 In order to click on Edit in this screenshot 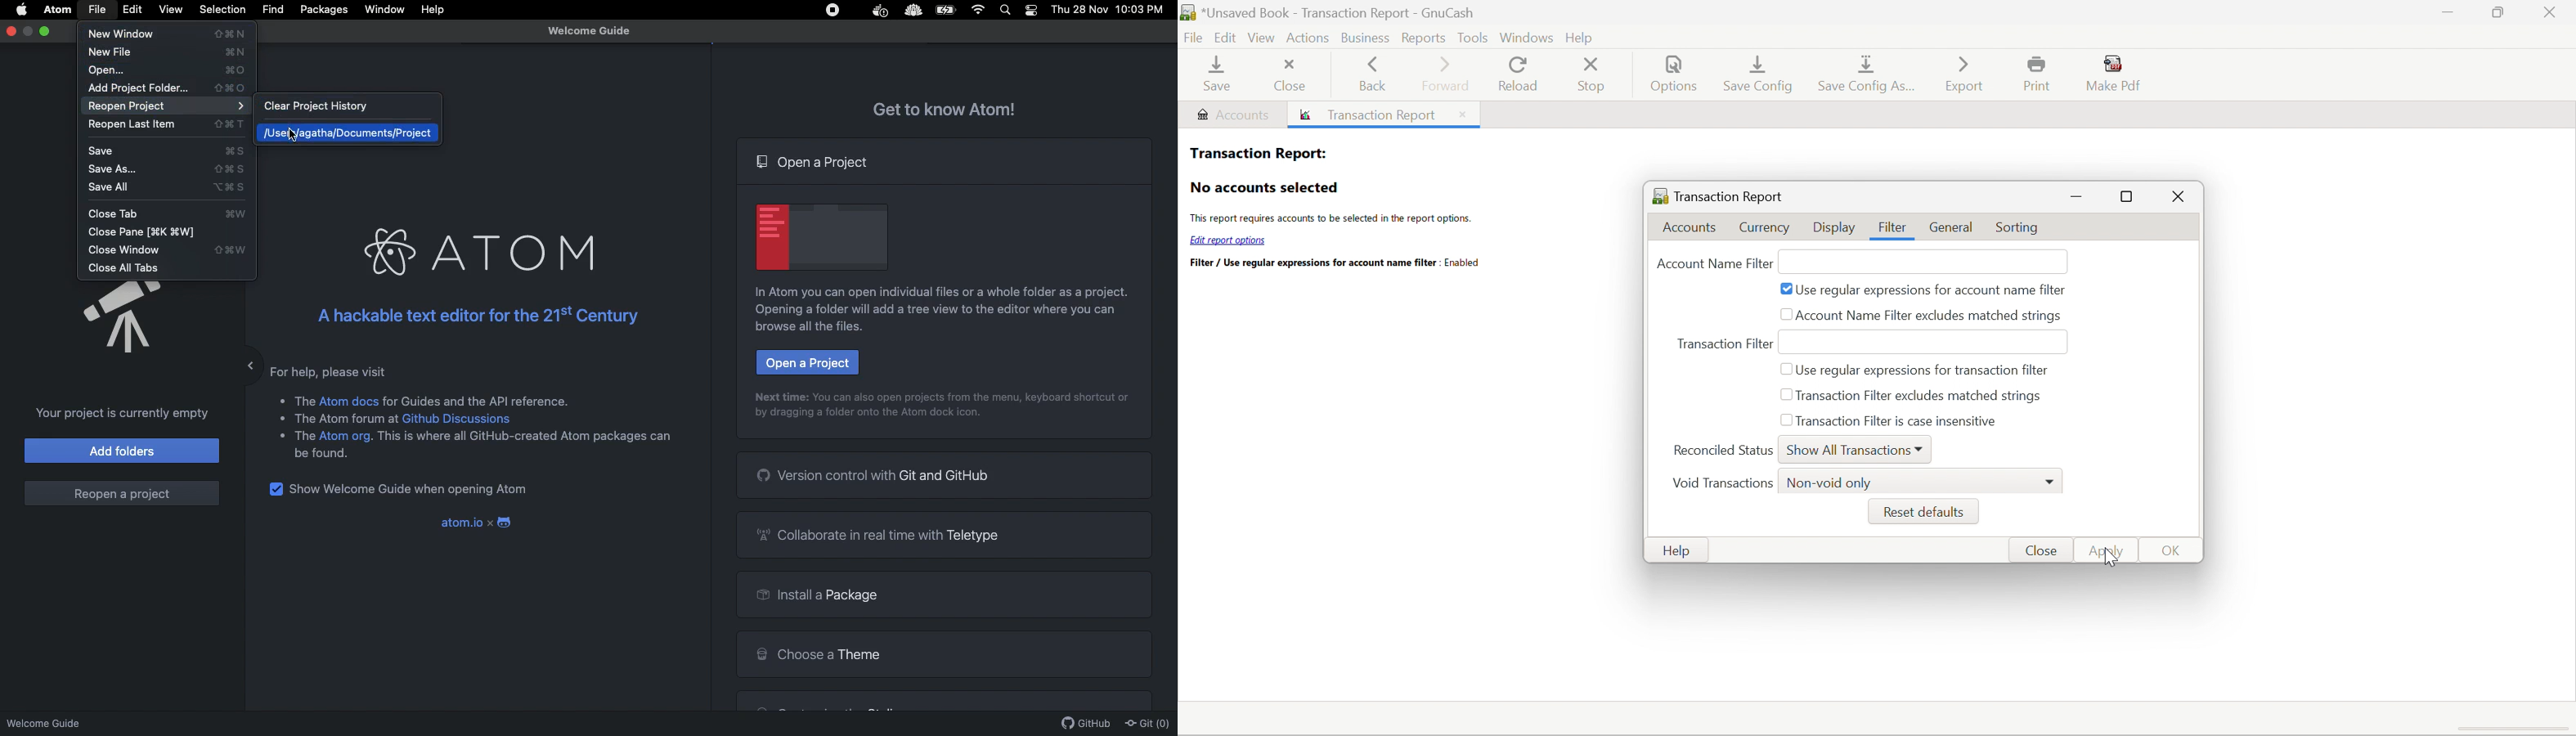, I will do `click(133, 10)`.